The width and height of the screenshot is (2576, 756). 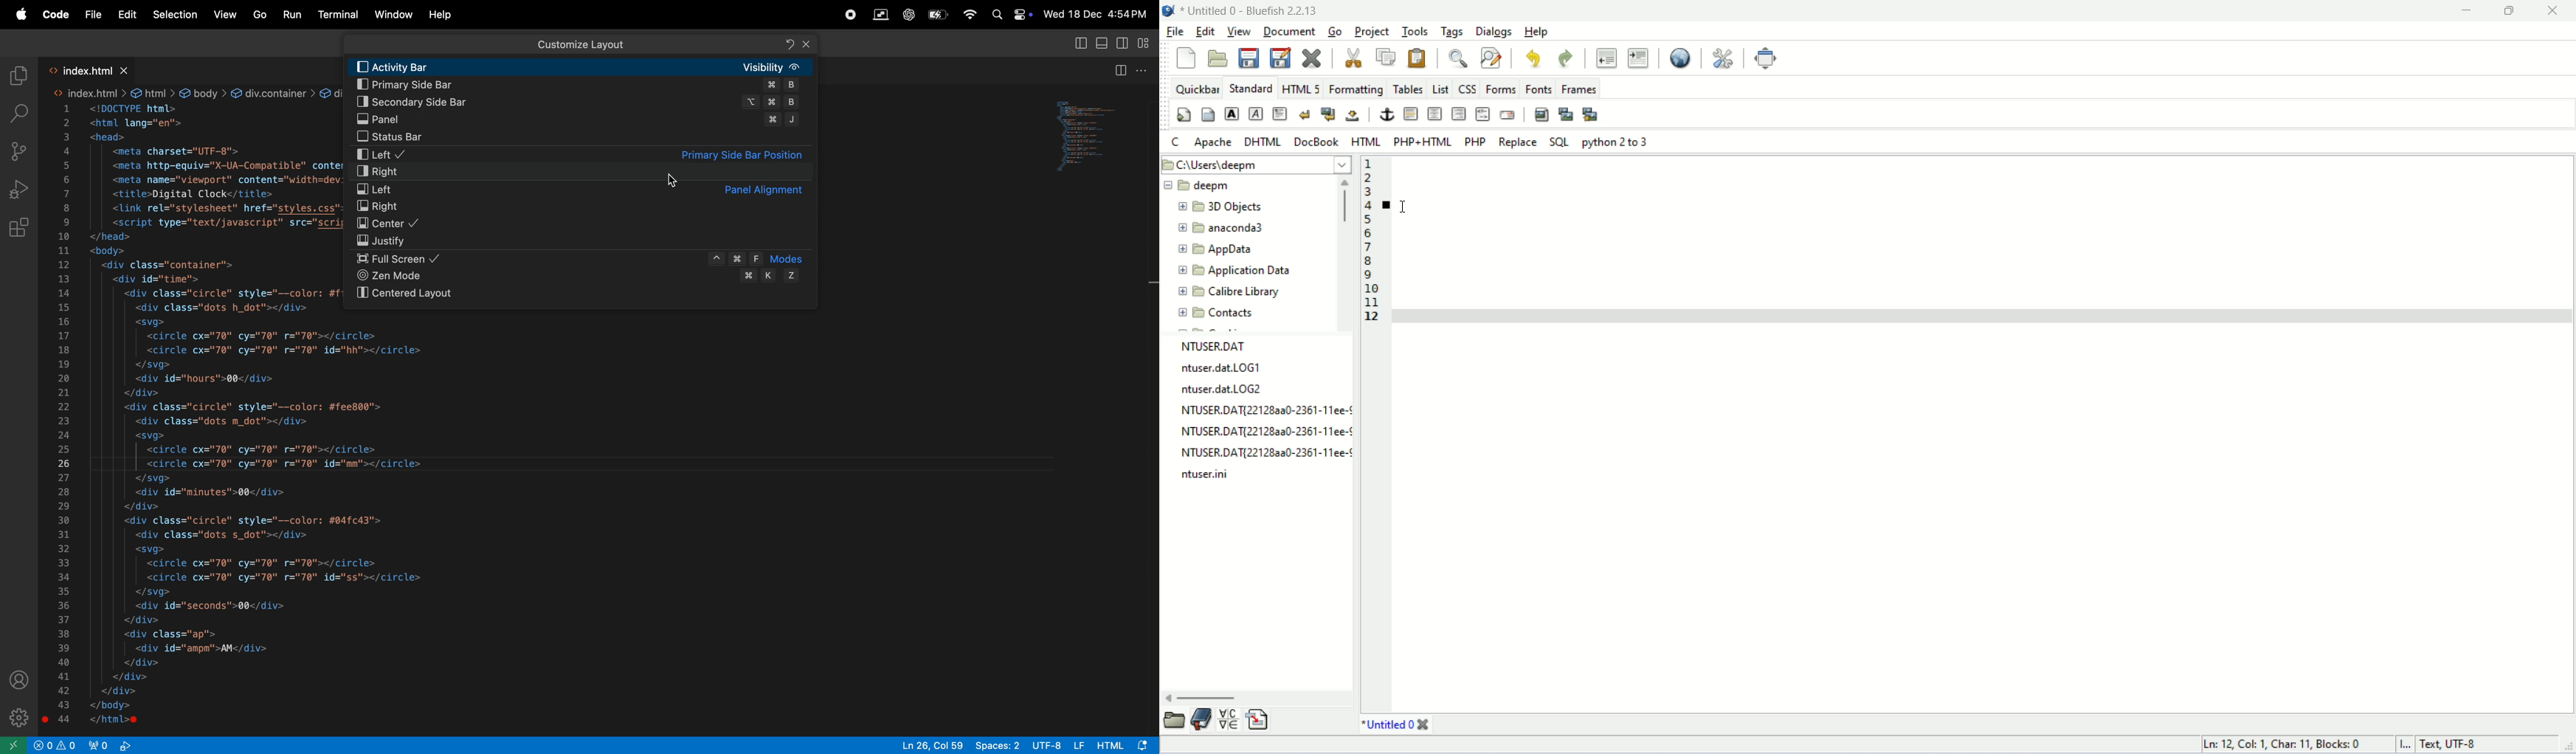 What do you see at coordinates (807, 44) in the screenshot?
I see `Close` at bounding box center [807, 44].